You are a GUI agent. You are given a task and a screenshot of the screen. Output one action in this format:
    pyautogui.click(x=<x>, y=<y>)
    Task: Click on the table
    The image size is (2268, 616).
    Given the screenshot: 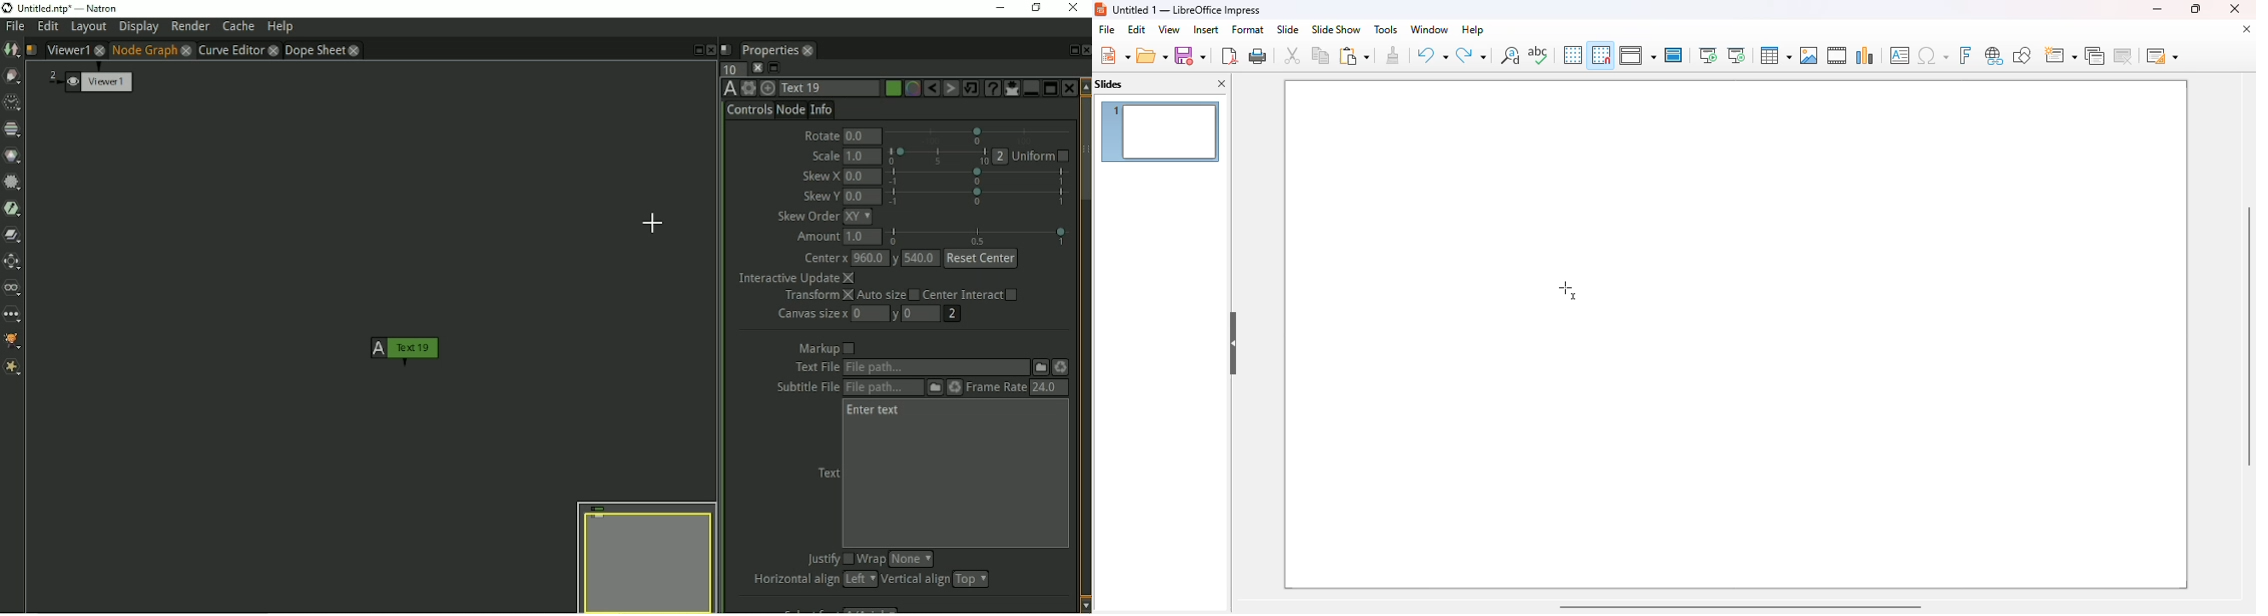 What is the action you would take?
    pyautogui.click(x=1775, y=55)
    